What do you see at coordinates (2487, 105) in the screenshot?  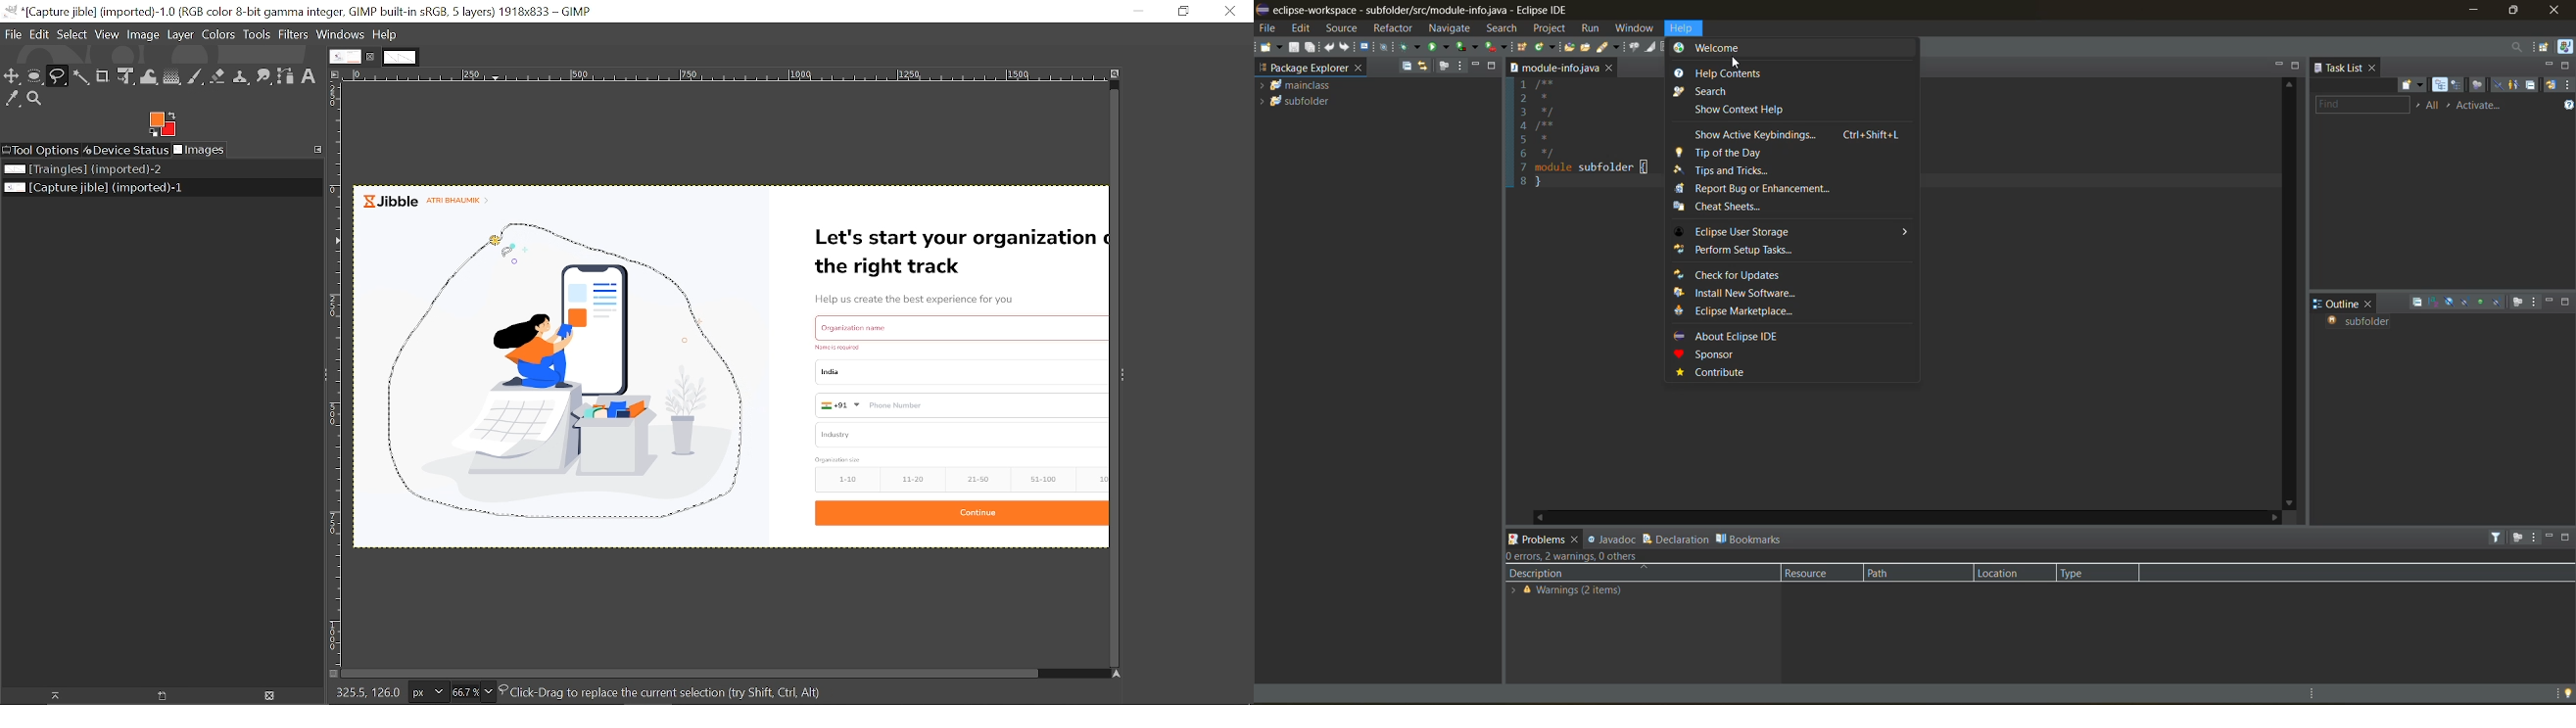 I see `activate` at bounding box center [2487, 105].